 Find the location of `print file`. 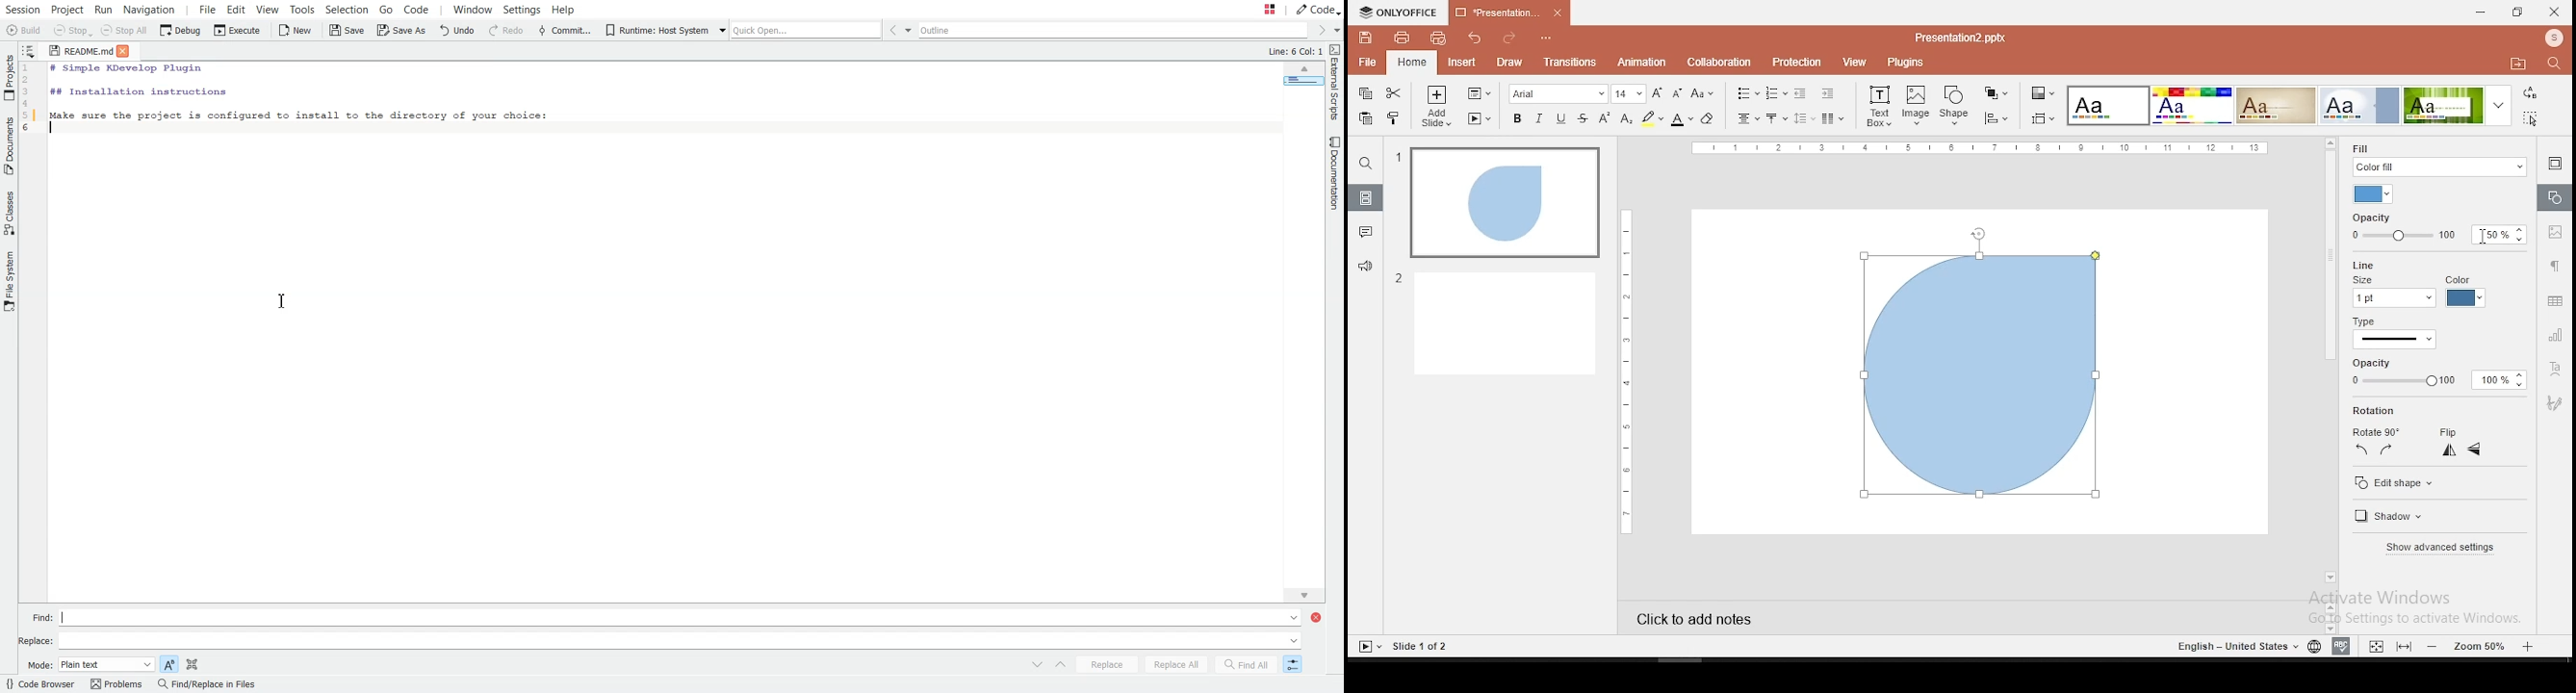

print file is located at coordinates (1401, 38).